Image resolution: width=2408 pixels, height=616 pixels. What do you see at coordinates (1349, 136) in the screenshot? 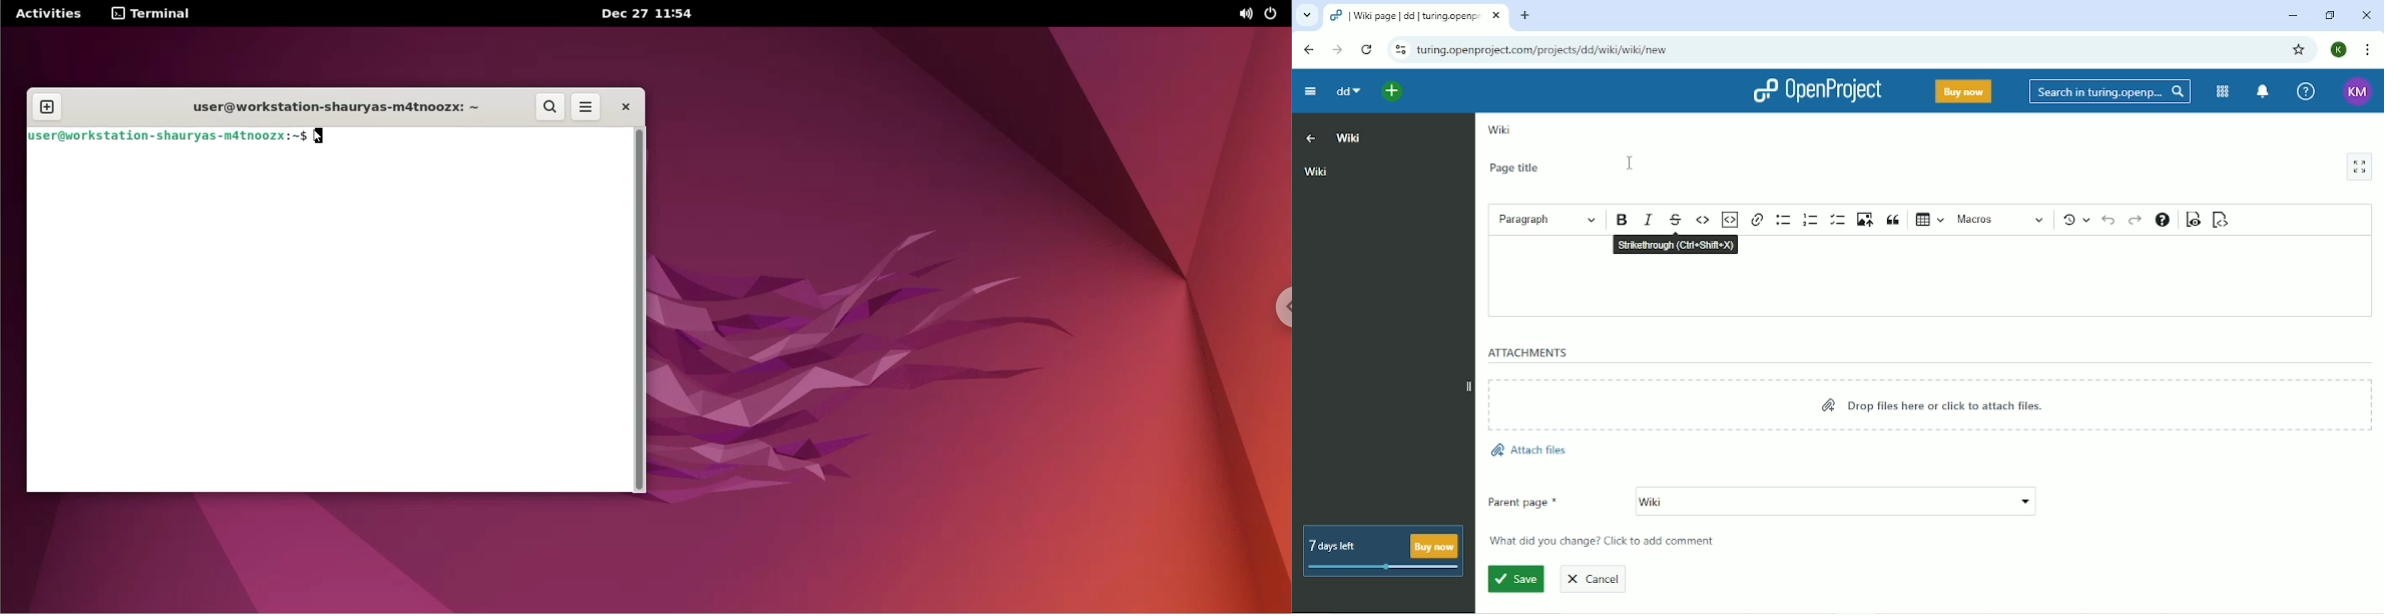
I see `Wiki` at bounding box center [1349, 136].